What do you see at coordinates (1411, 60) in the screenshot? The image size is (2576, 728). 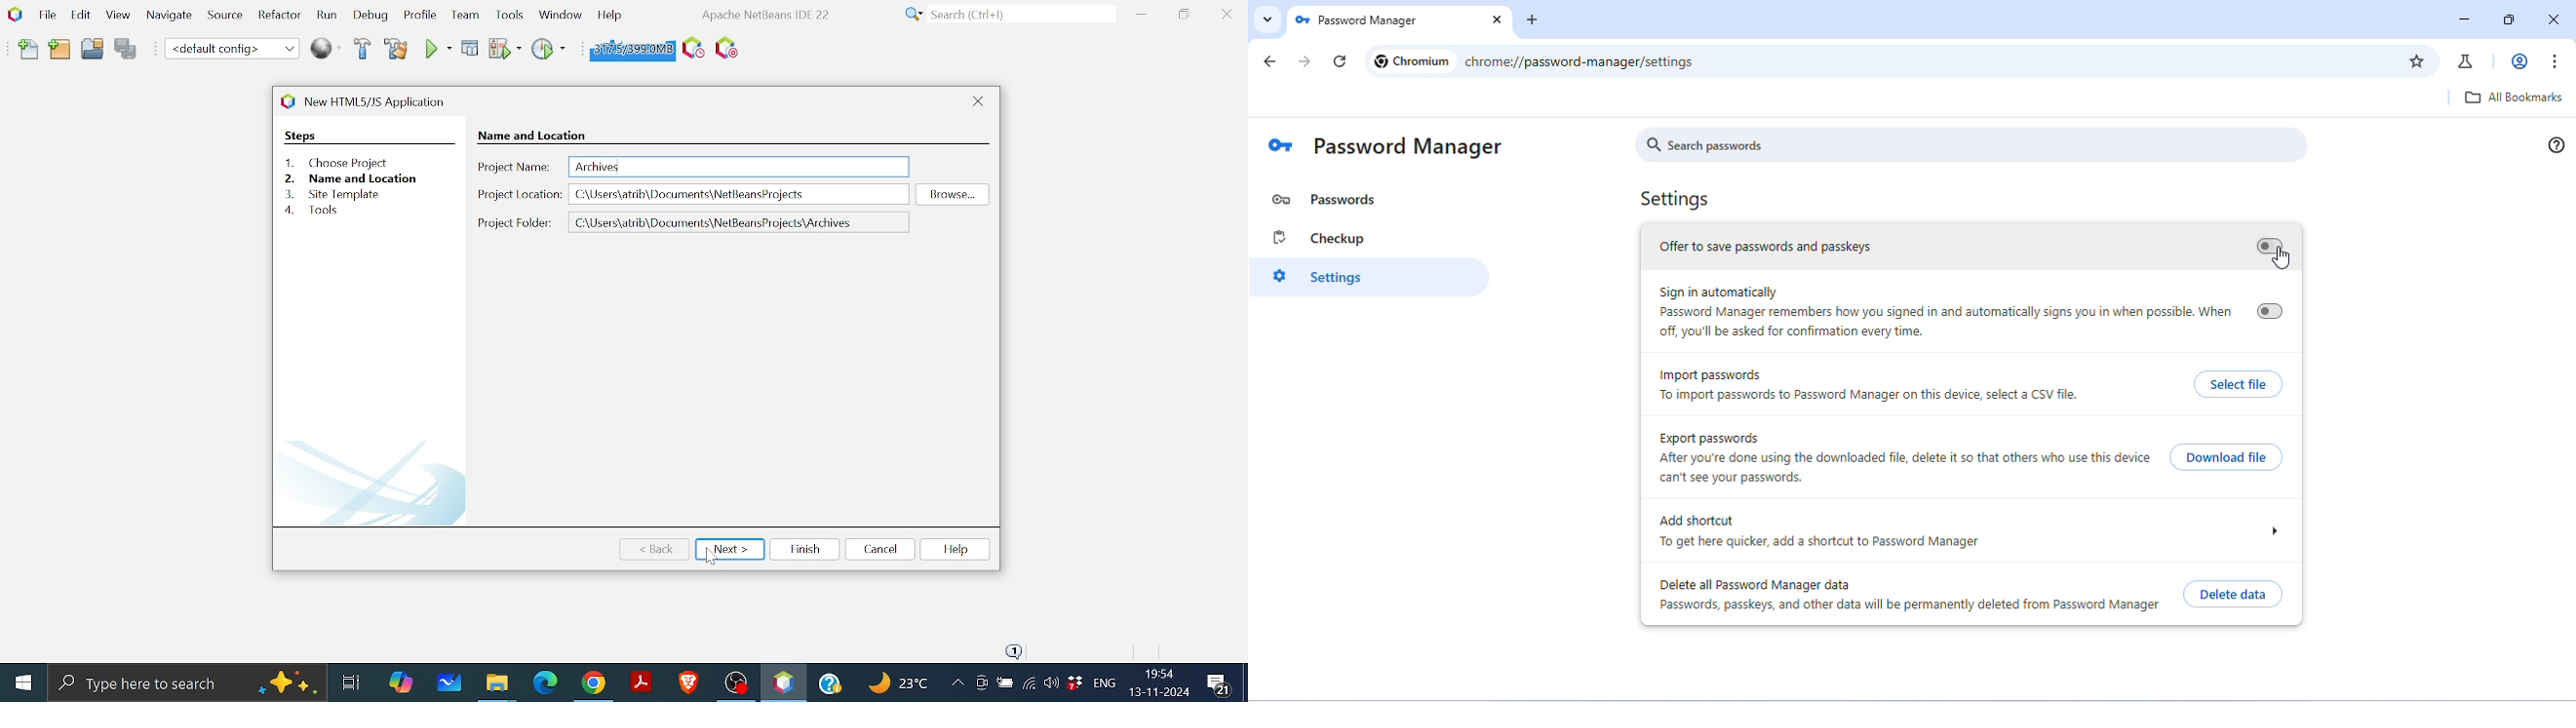 I see `Chromium` at bounding box center [1411, 60].